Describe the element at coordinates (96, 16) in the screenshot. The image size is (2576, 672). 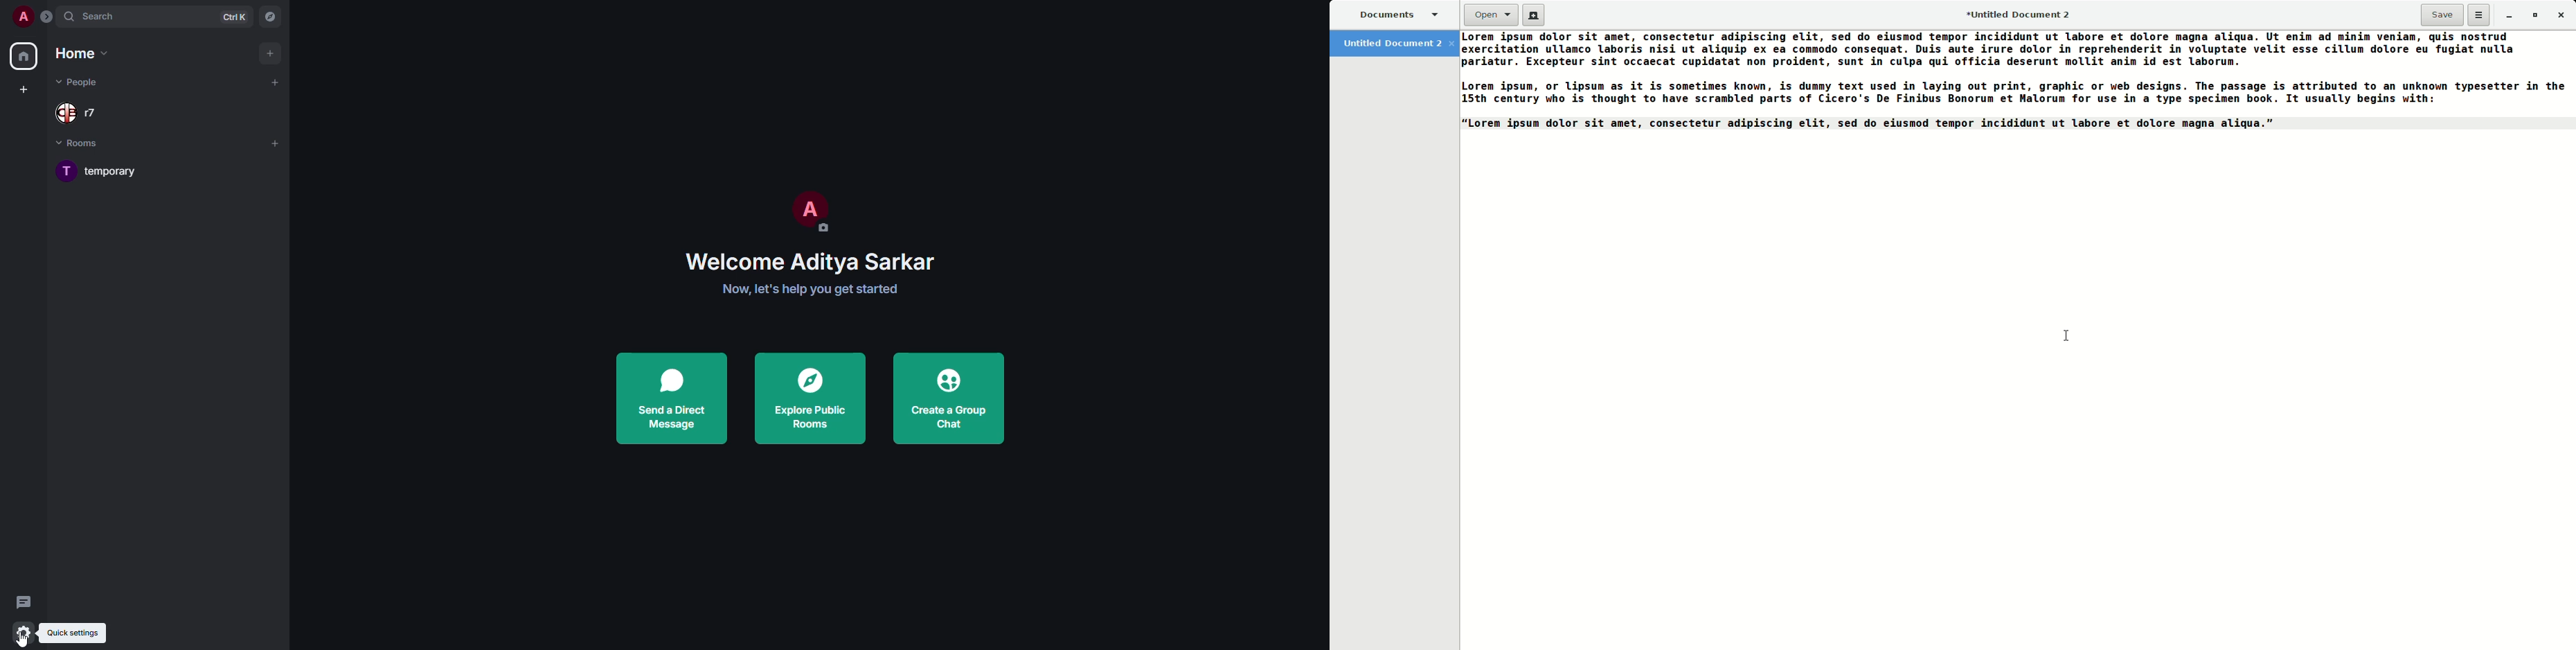
I see `search` at that location.